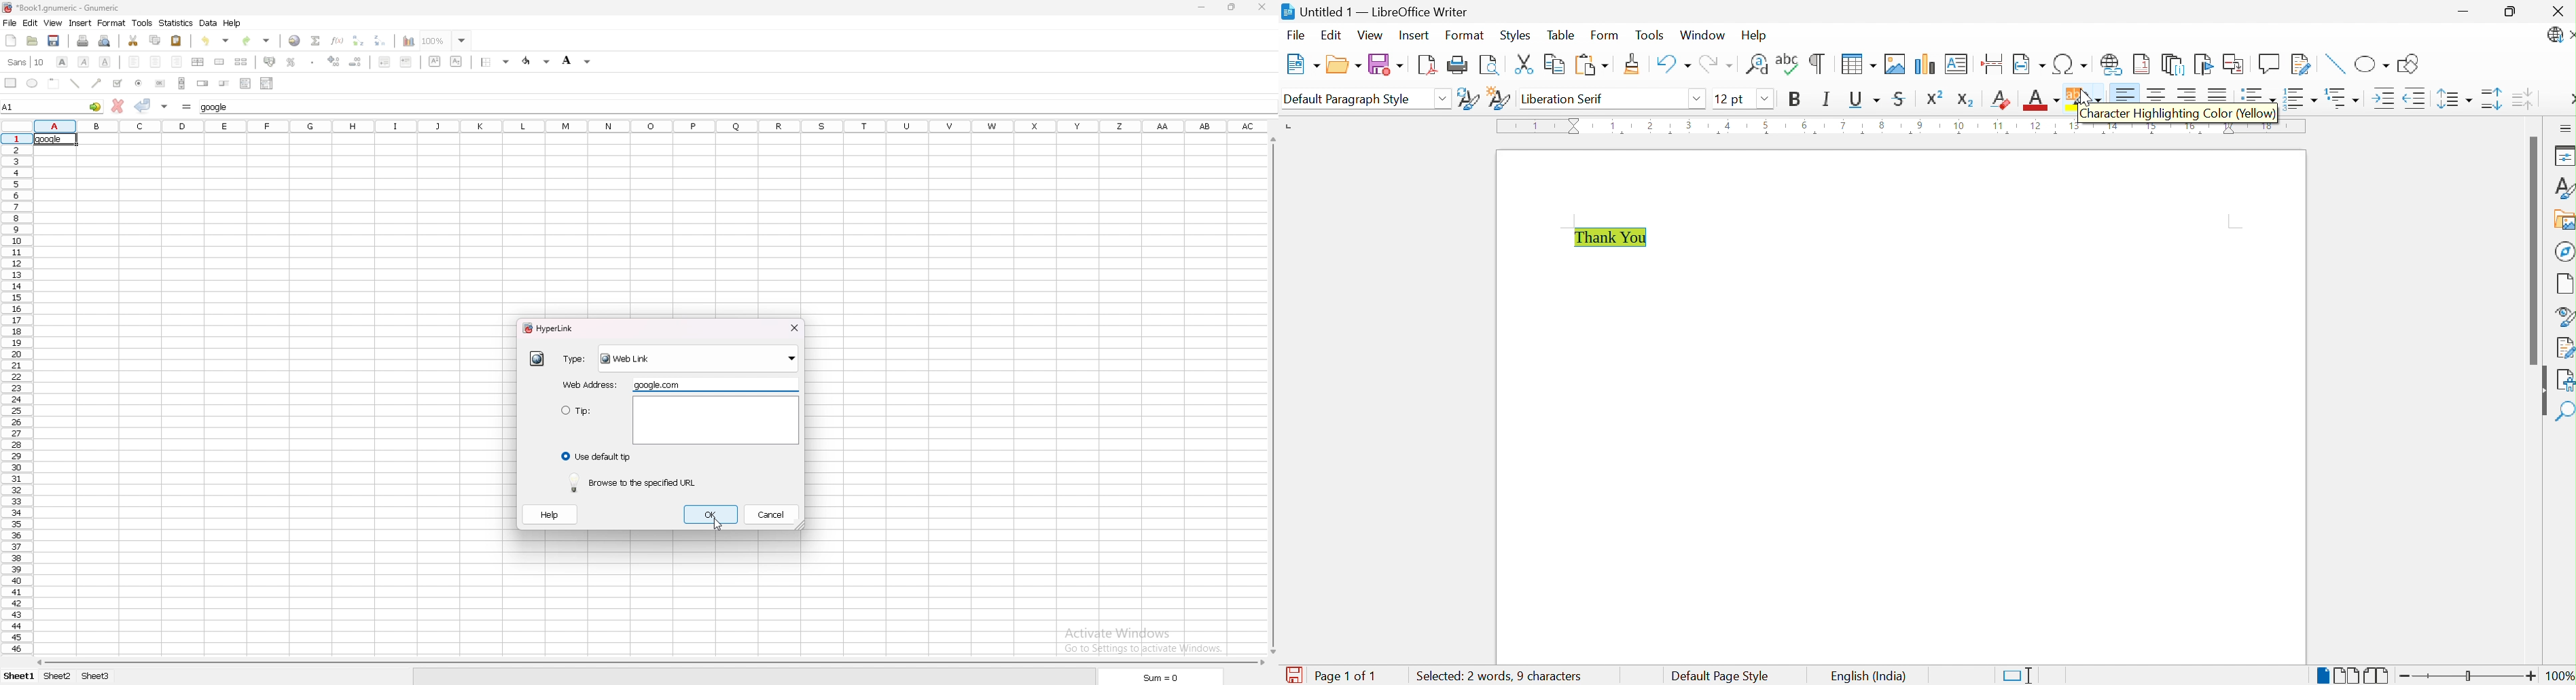 Image resolution: width=2576 pixels, height=700 pixels. I want to click on Character Highlighting Color (Yellow), so click(2177, 116).